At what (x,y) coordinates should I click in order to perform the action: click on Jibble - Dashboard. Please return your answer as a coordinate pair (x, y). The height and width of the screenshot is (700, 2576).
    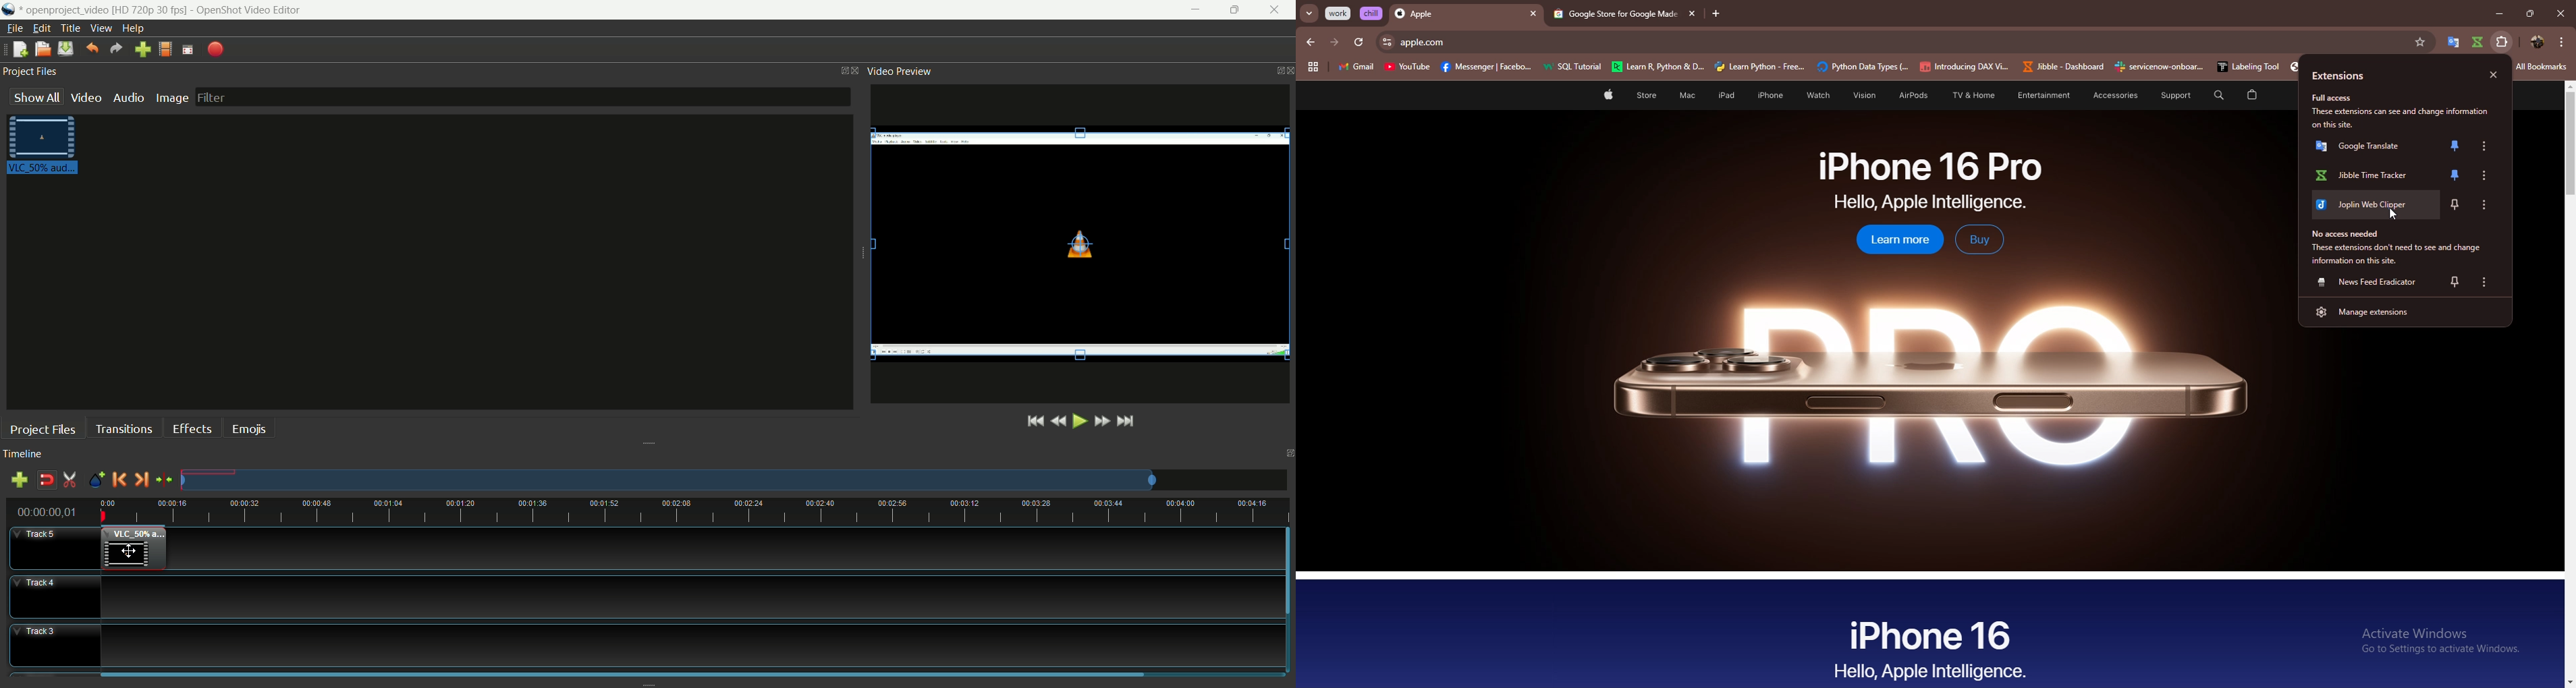
    Looking at the image, I should click on (2061, 67).